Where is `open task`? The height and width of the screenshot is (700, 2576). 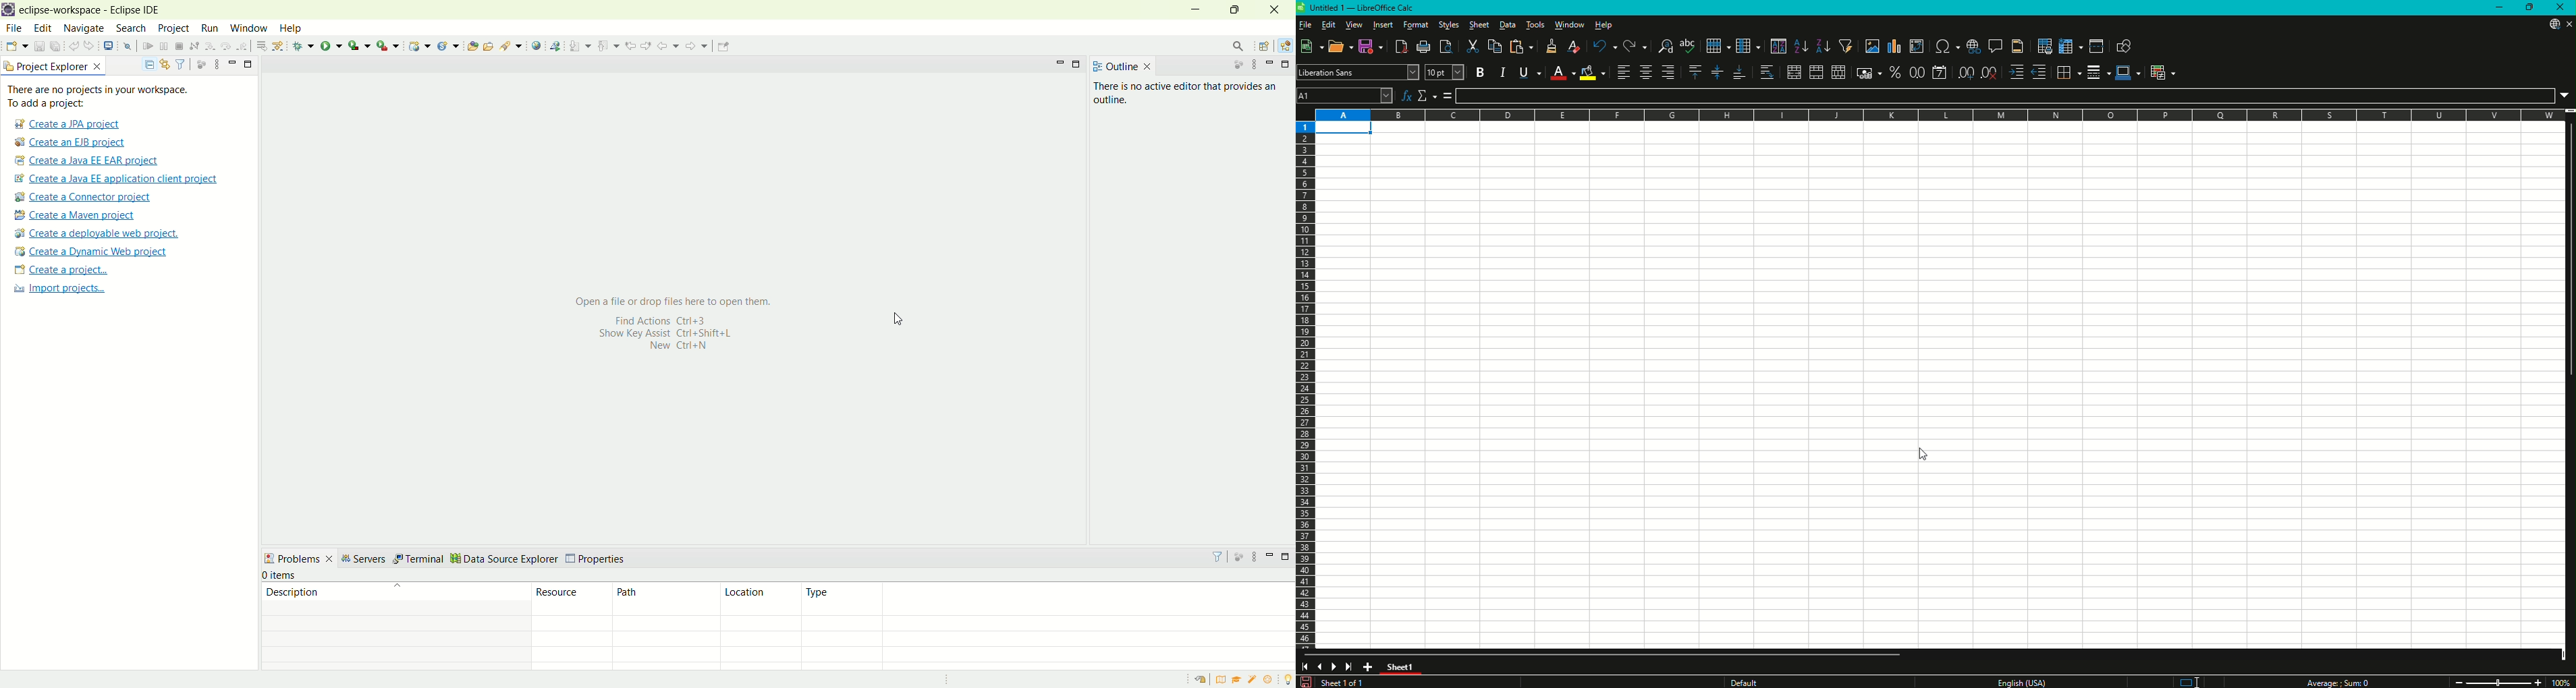
open task is located at coordinates (489, 46).